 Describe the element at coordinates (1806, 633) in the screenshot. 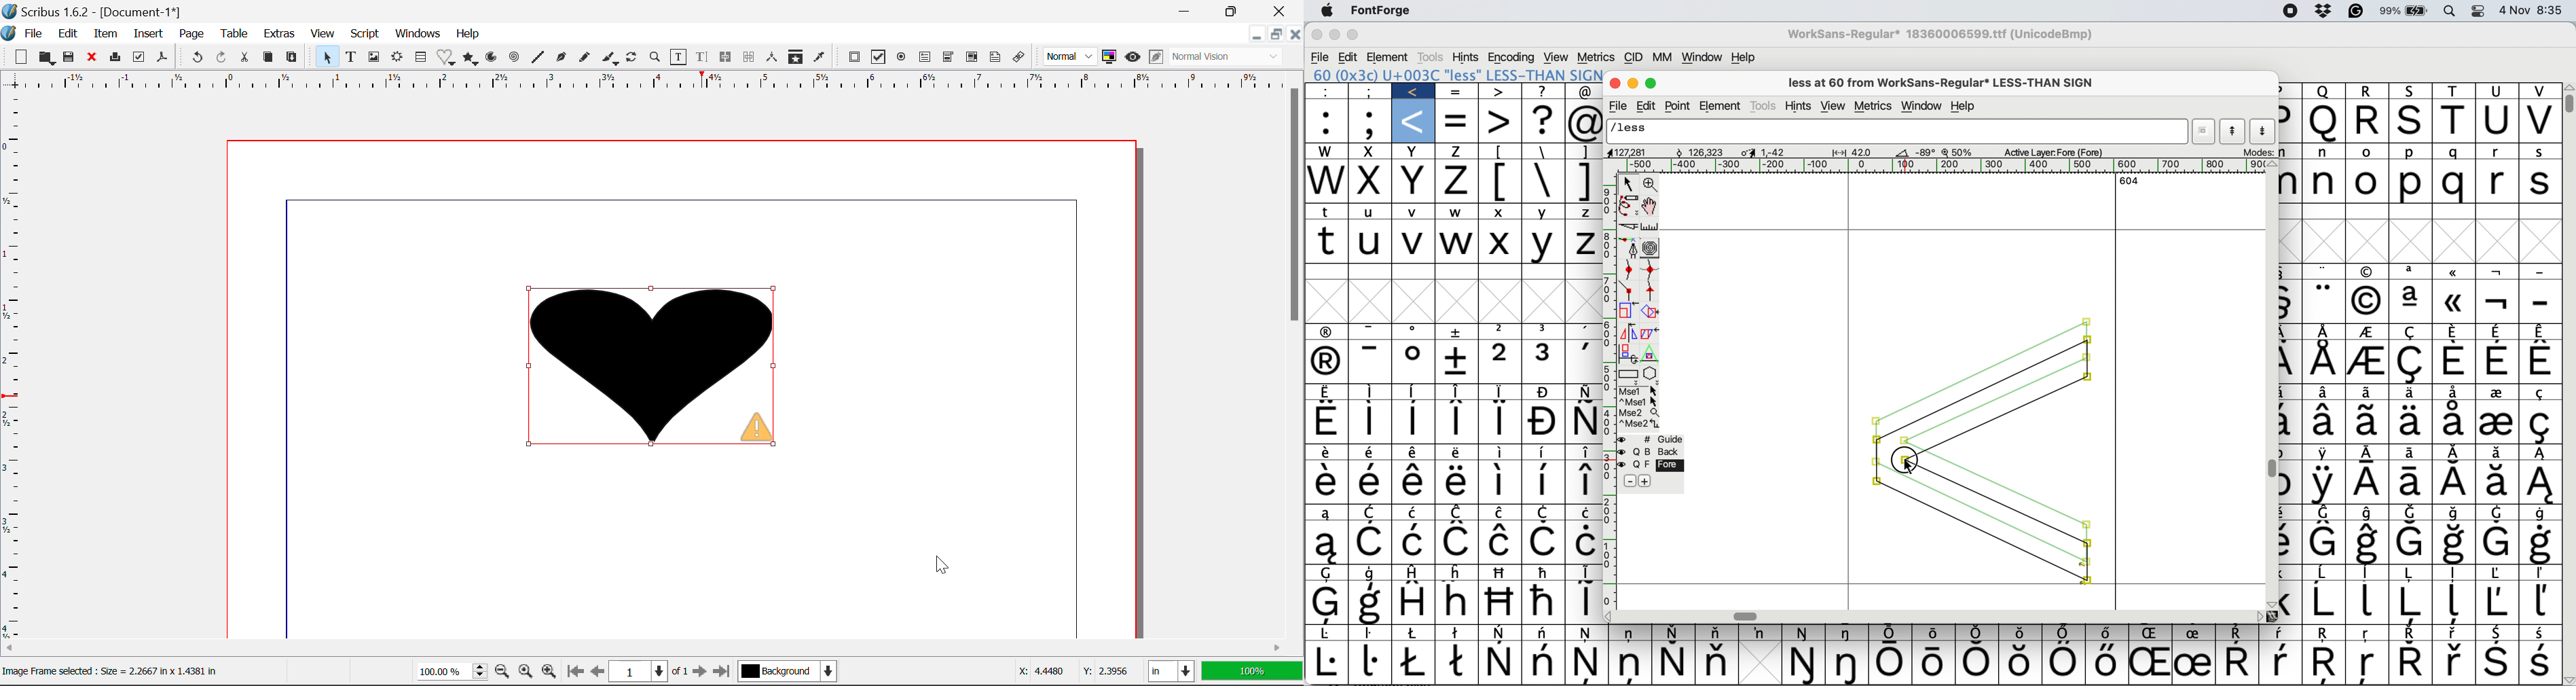

I see `Symbol` at that location.